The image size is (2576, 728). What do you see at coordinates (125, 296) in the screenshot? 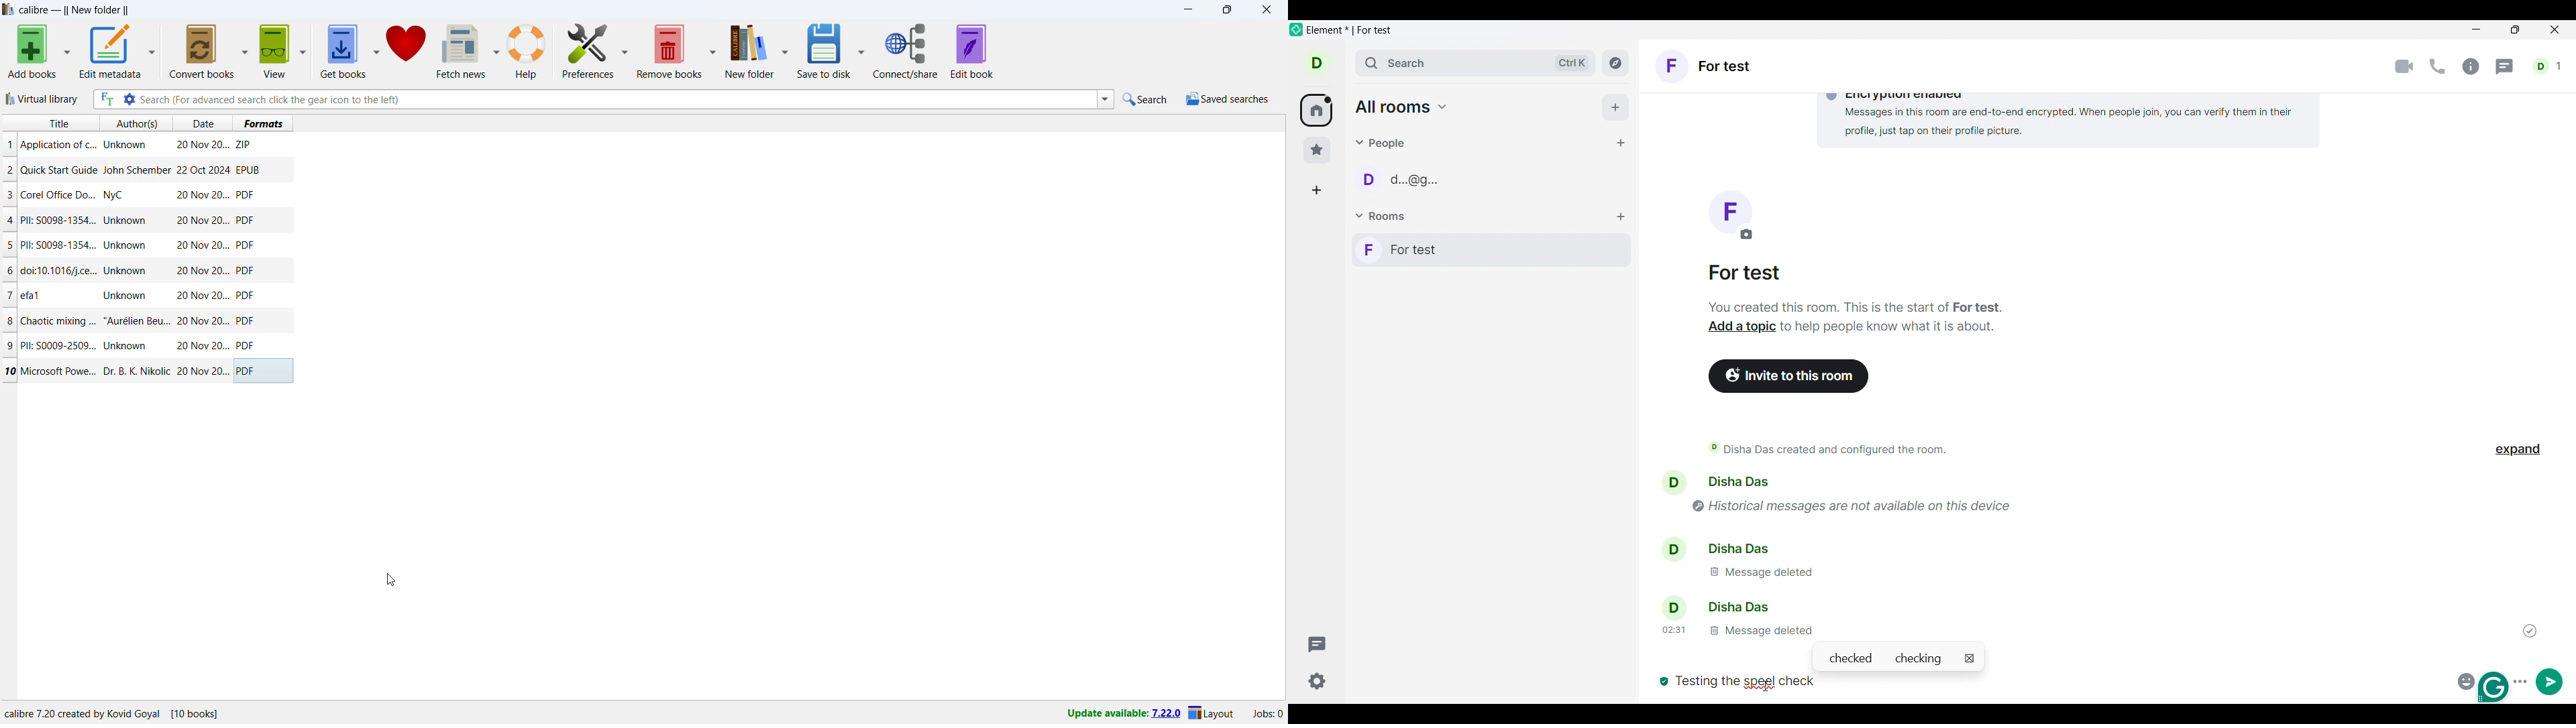
I see `Unknown` at bounding box center [125, 296].